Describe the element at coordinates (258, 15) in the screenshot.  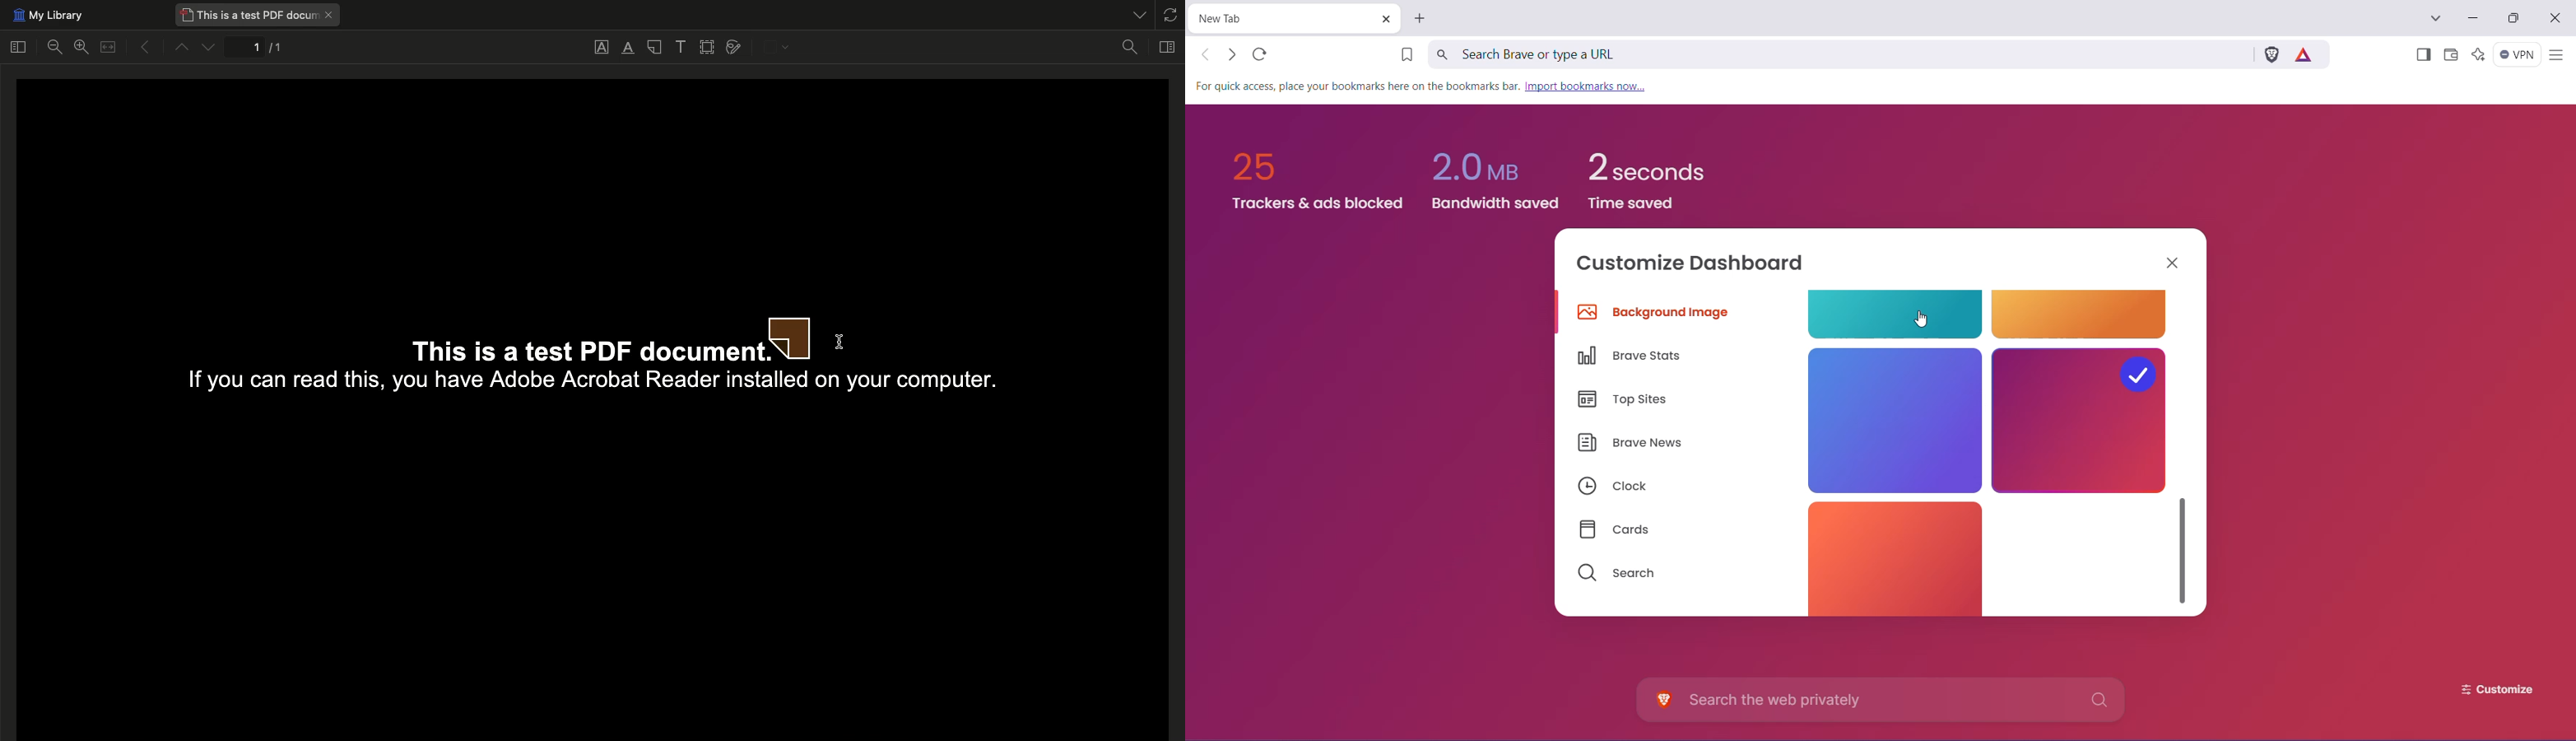
I see `This is a test PDF document` at that location.